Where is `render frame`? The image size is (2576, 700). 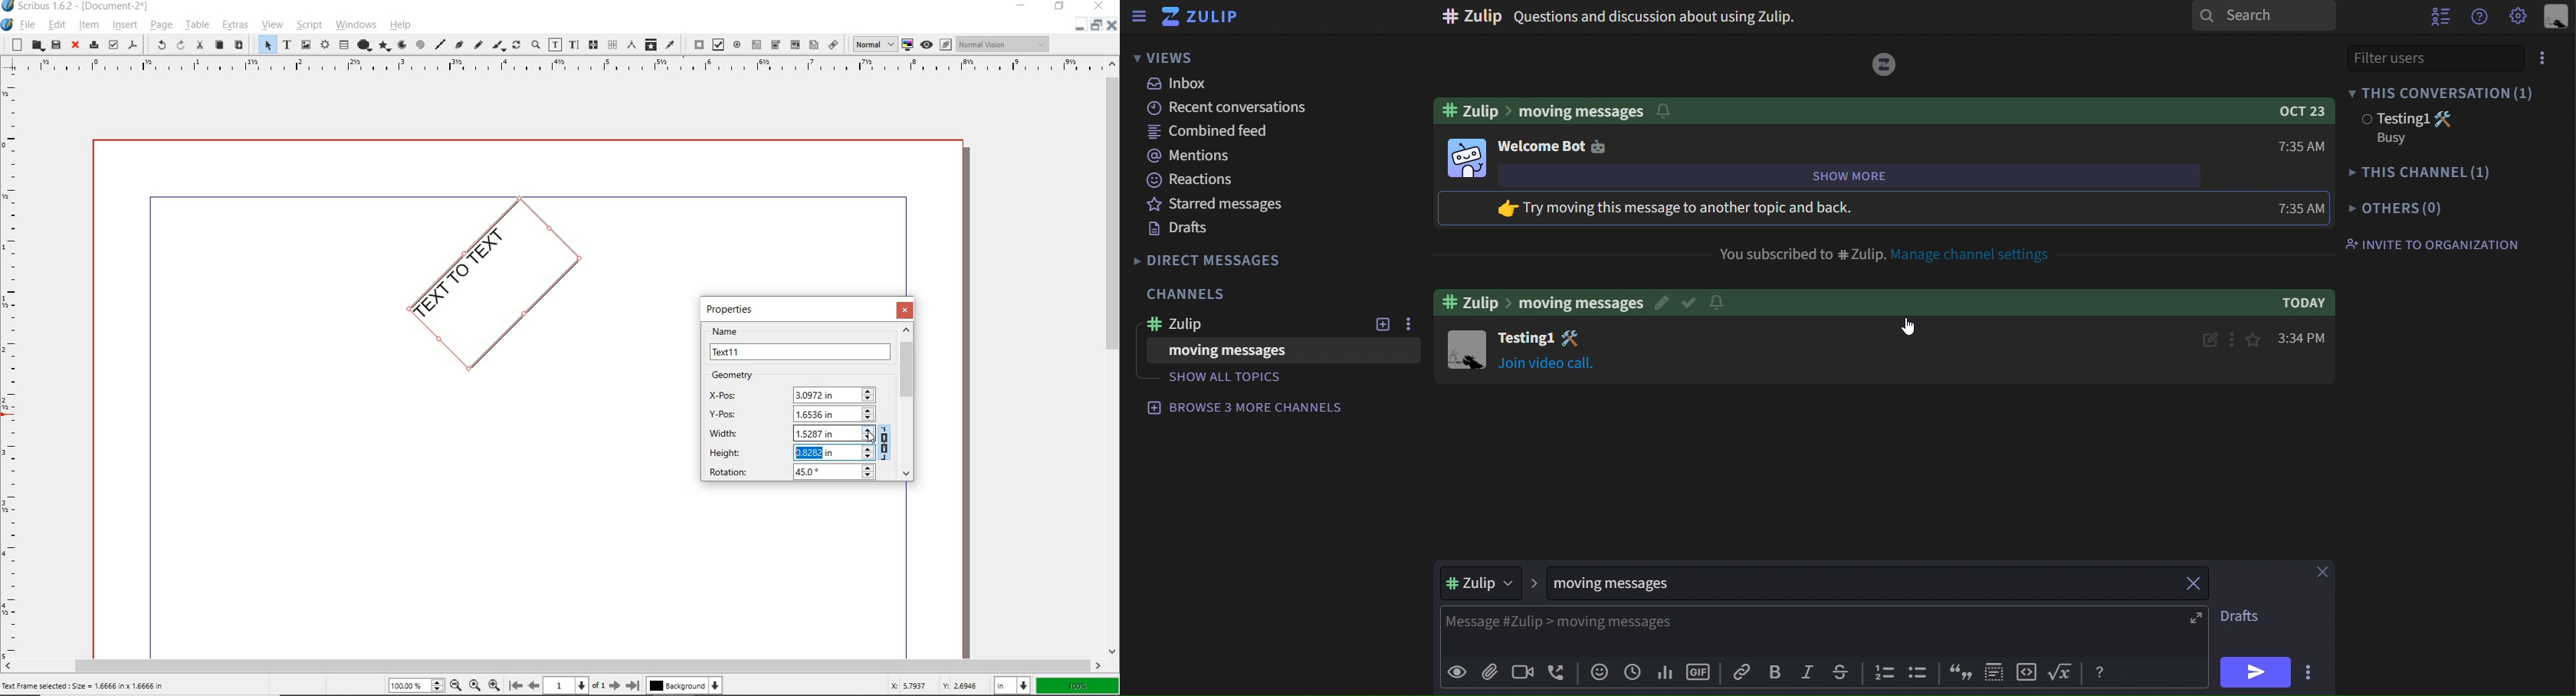
render frame is located at coordinates (325, 45).